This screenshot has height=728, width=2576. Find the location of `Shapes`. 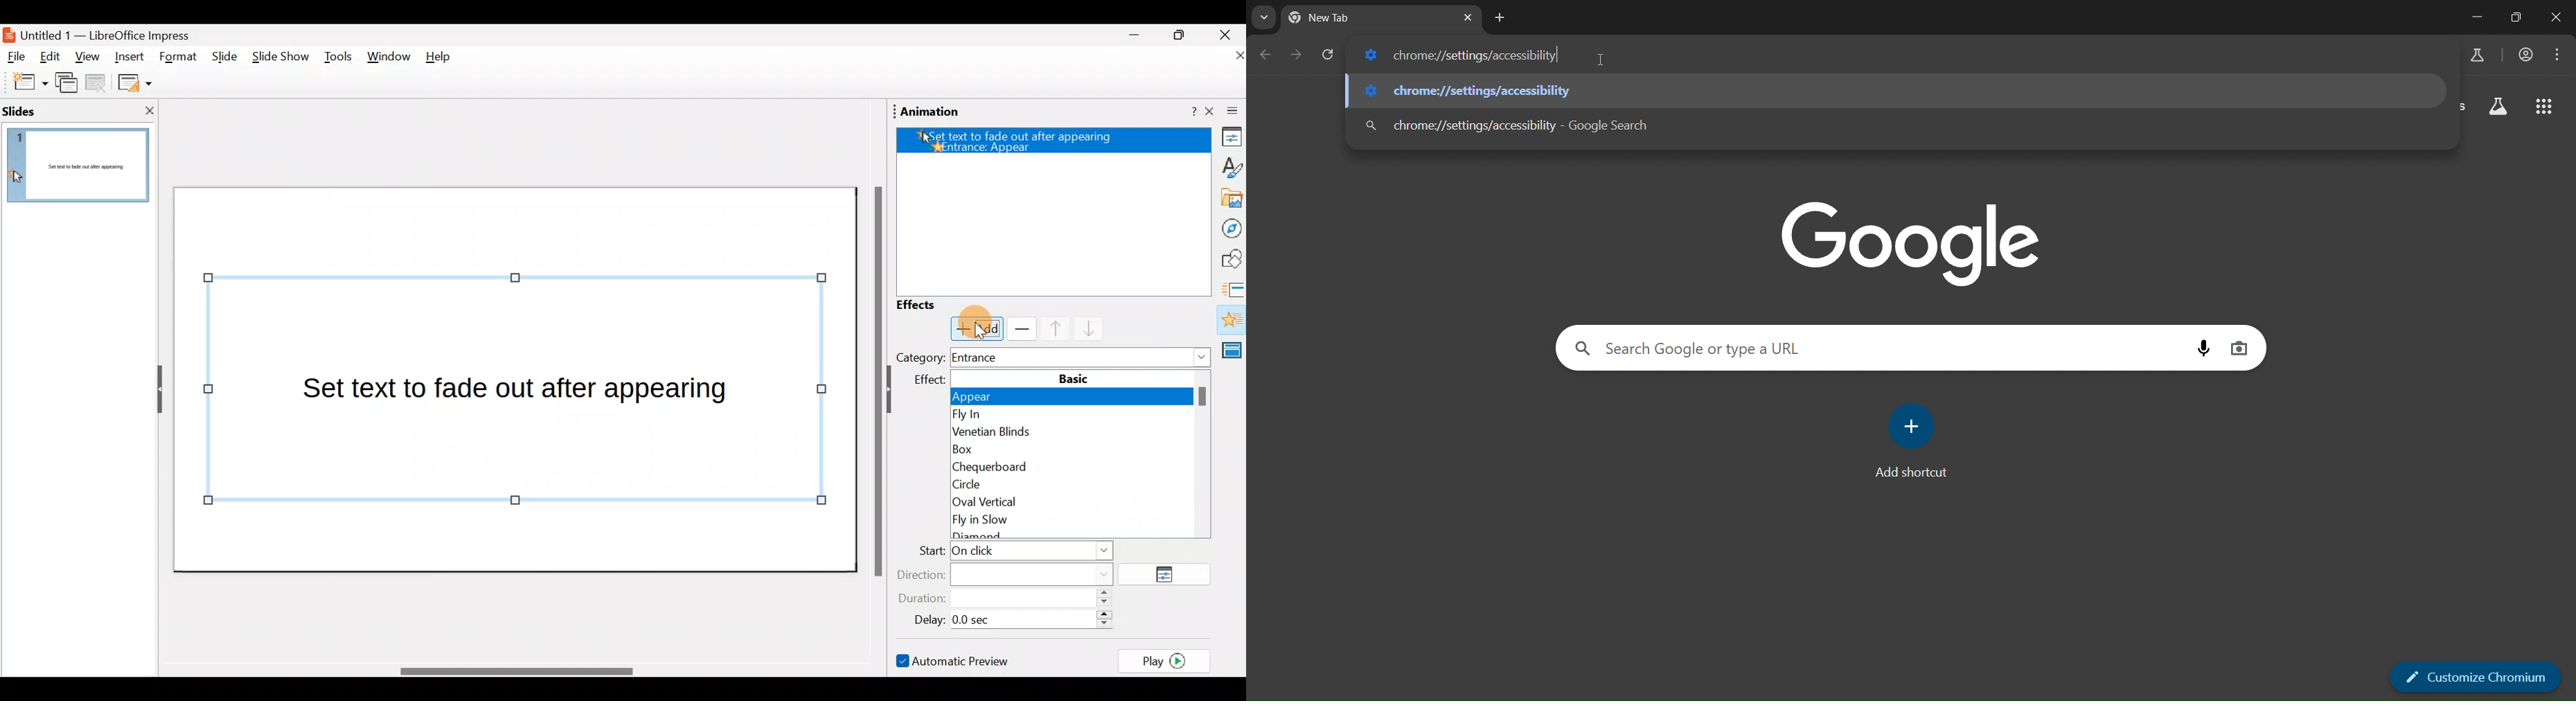

Shapes is located at coordinates (1230, 259).